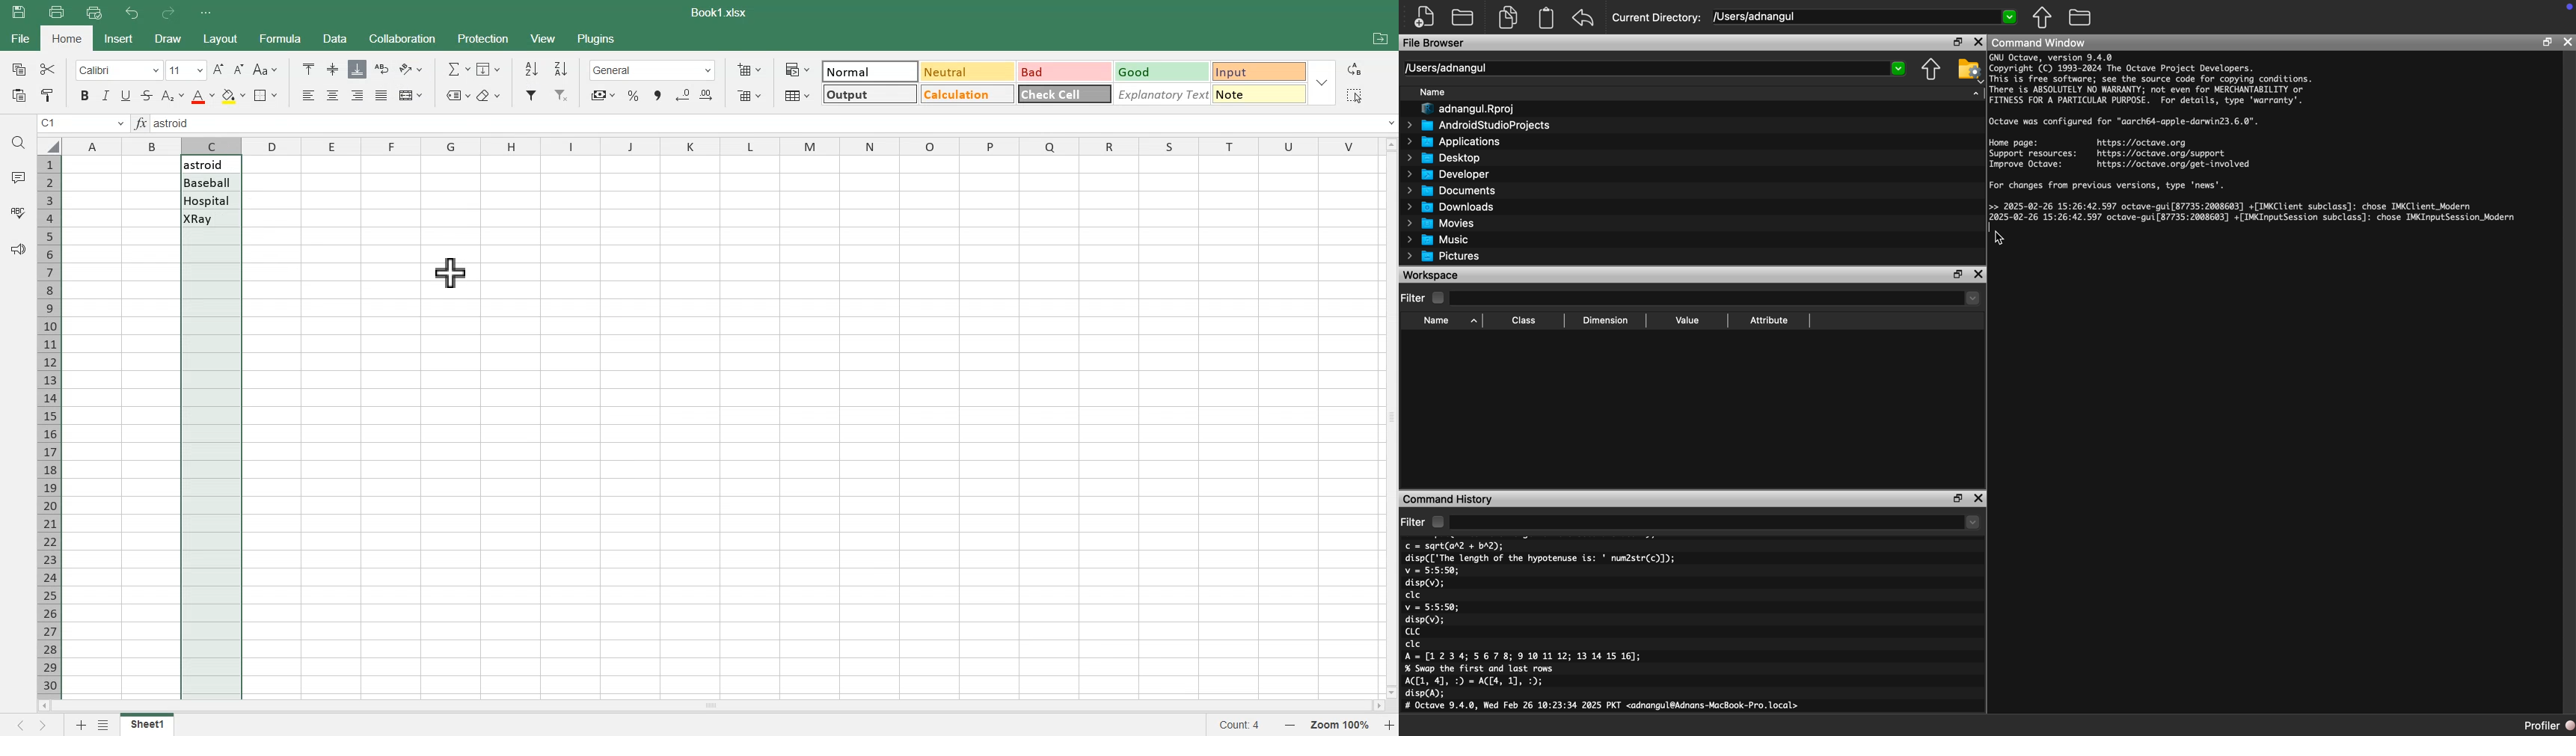 Image resolution: width=2576 pixels, height=756 pixels. What do you see at coordinates (105, 725) in the screenshot?
I see `List Of Sheet` at bounding box center [105, 725].